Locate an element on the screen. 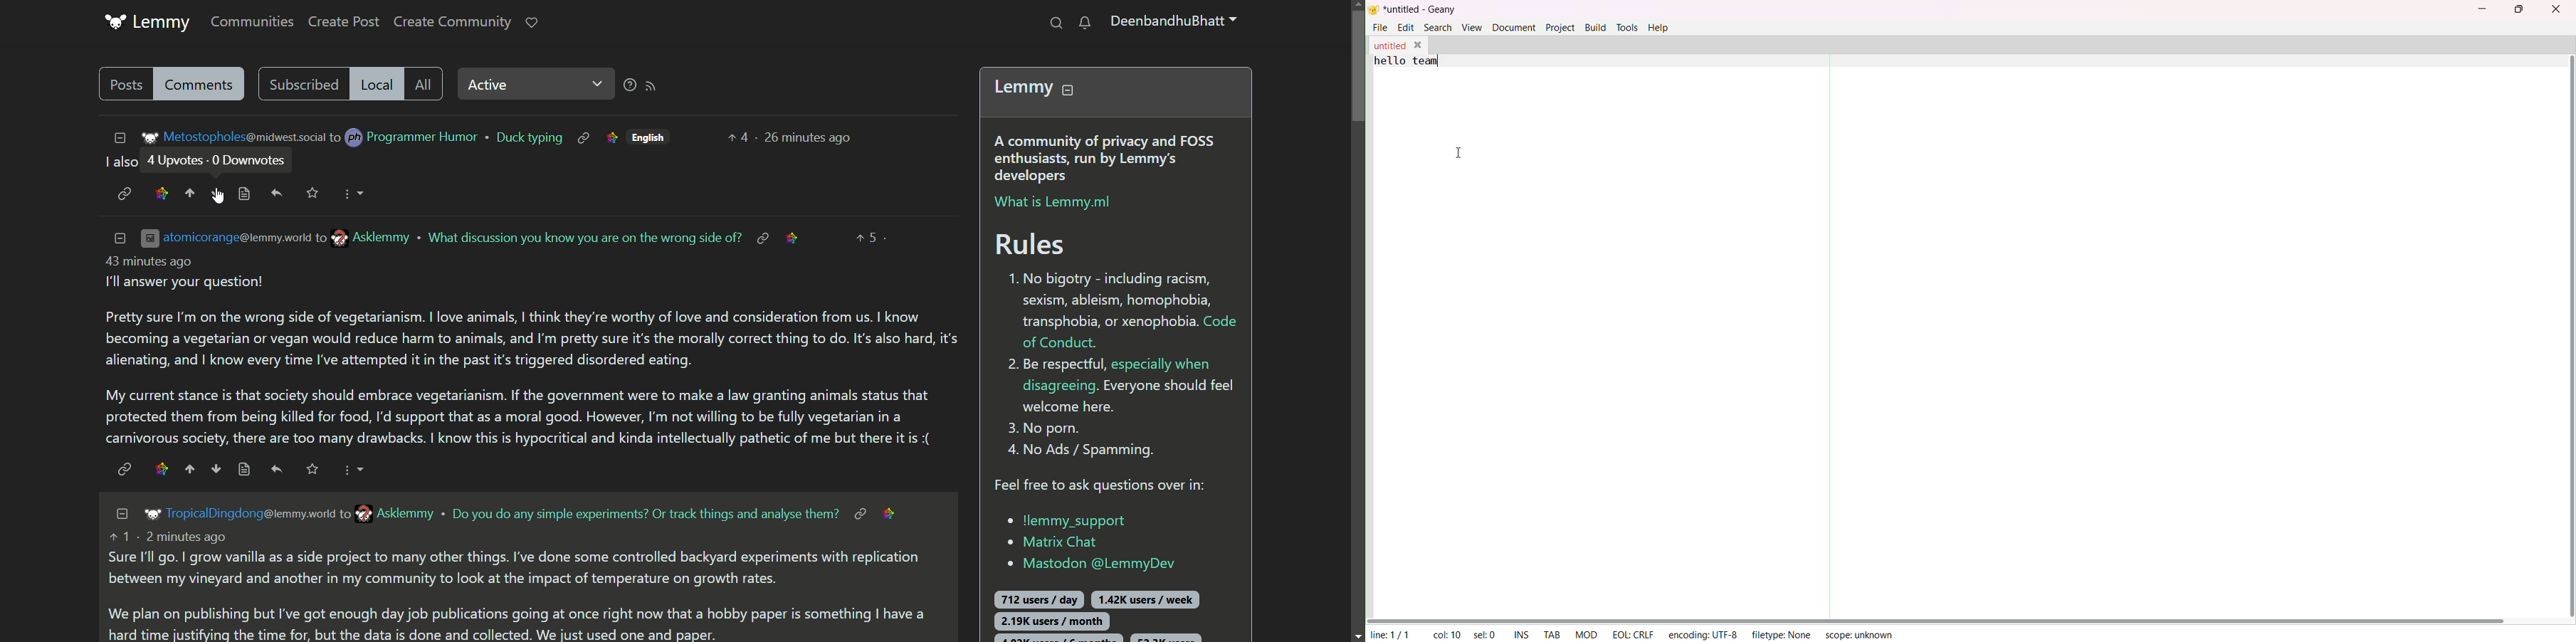 The image size is (2576, 644). email id is located at coordinates (233, 137).